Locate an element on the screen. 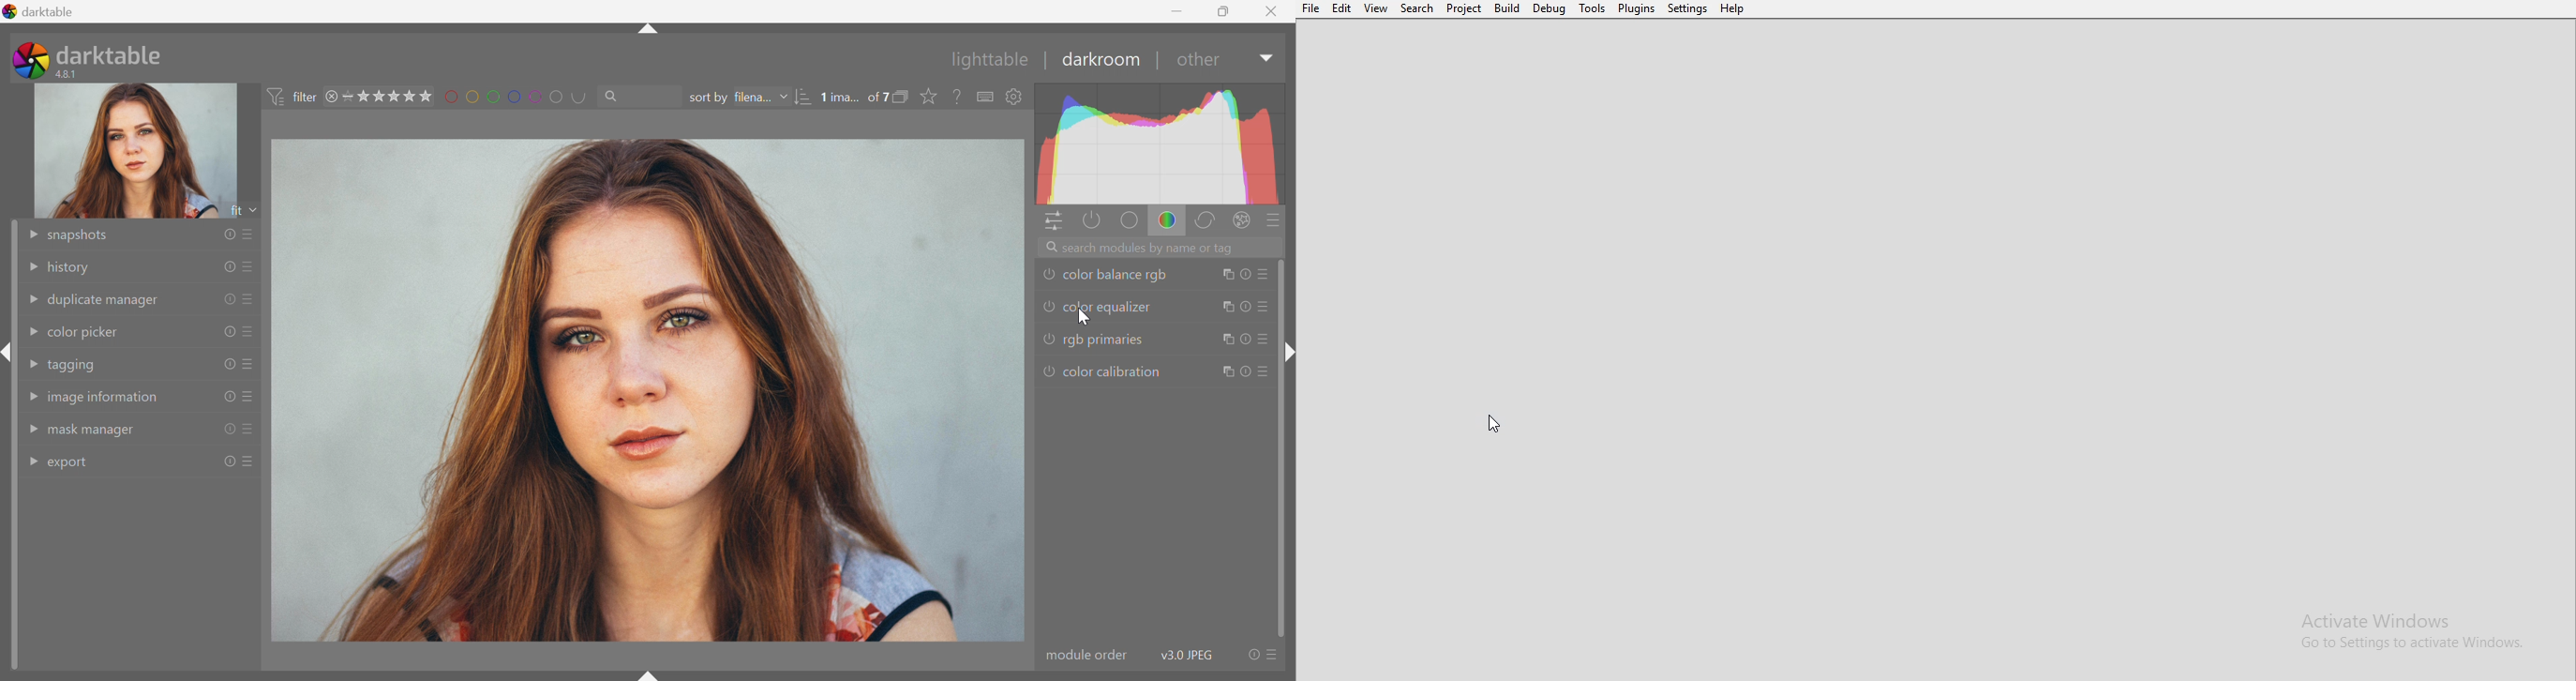  reset is located at coordinates (1246, 340).